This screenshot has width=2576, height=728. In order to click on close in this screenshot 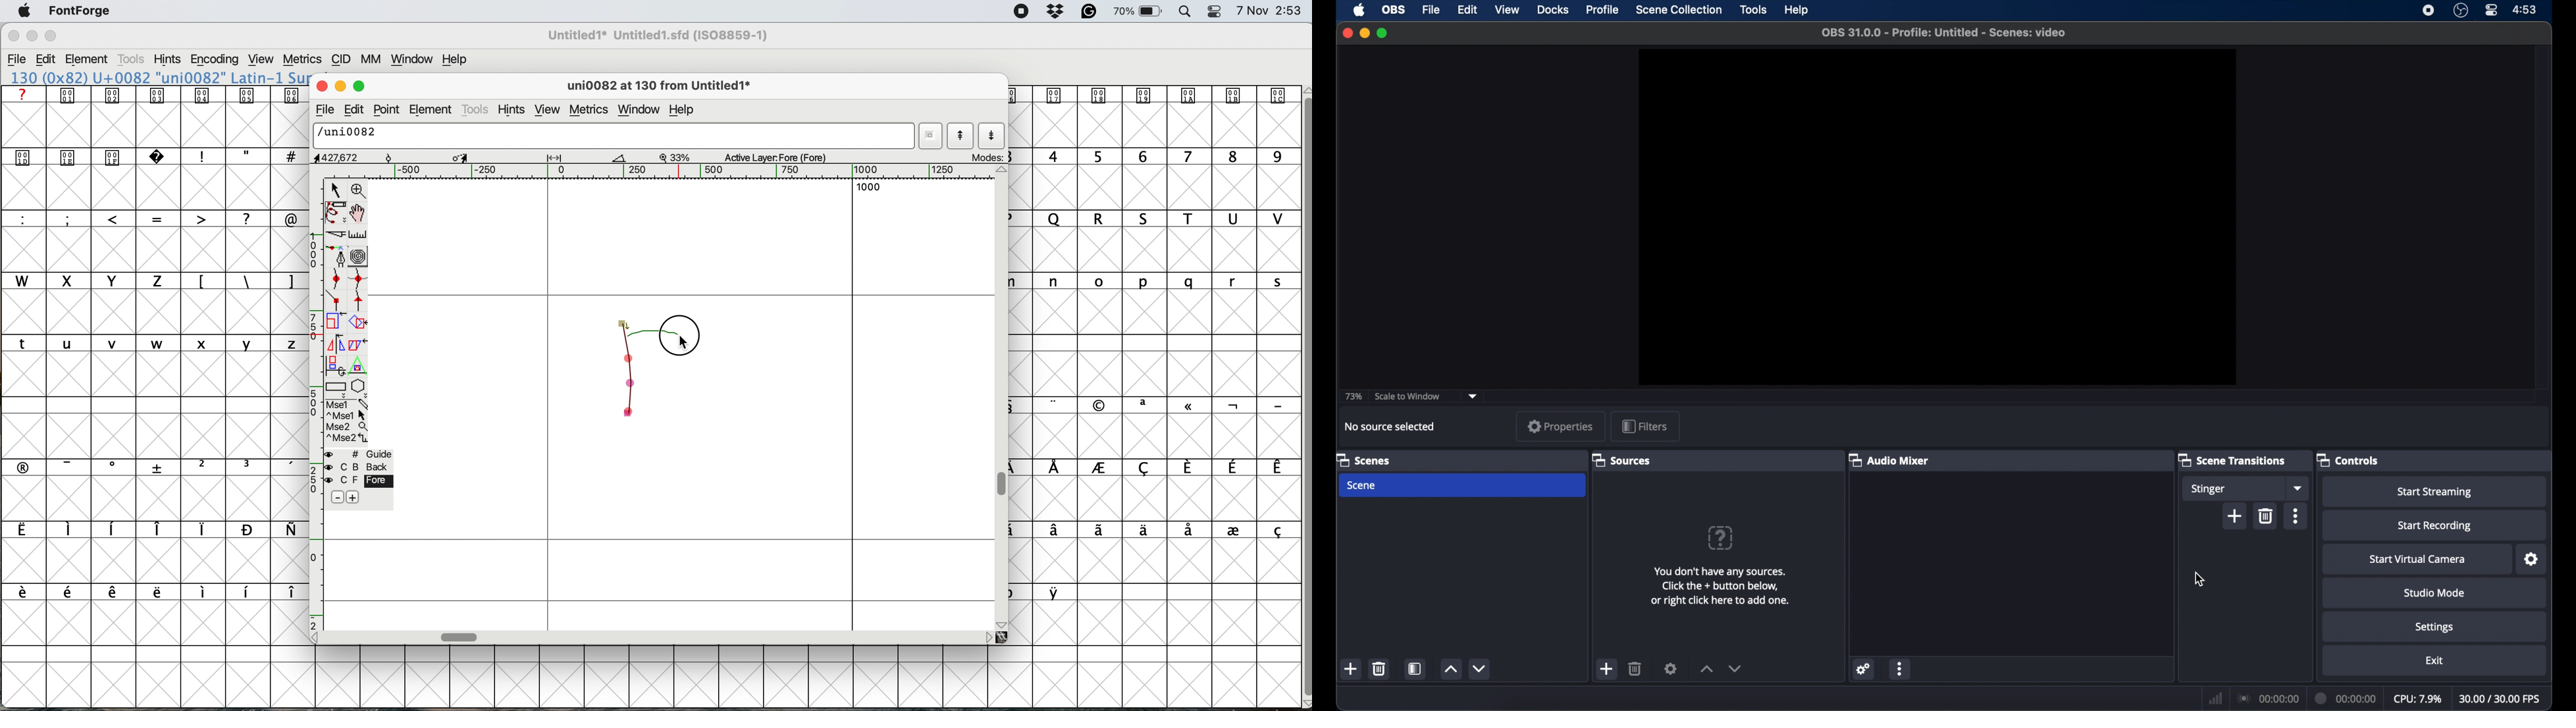, I will do `click(13, 37)`.